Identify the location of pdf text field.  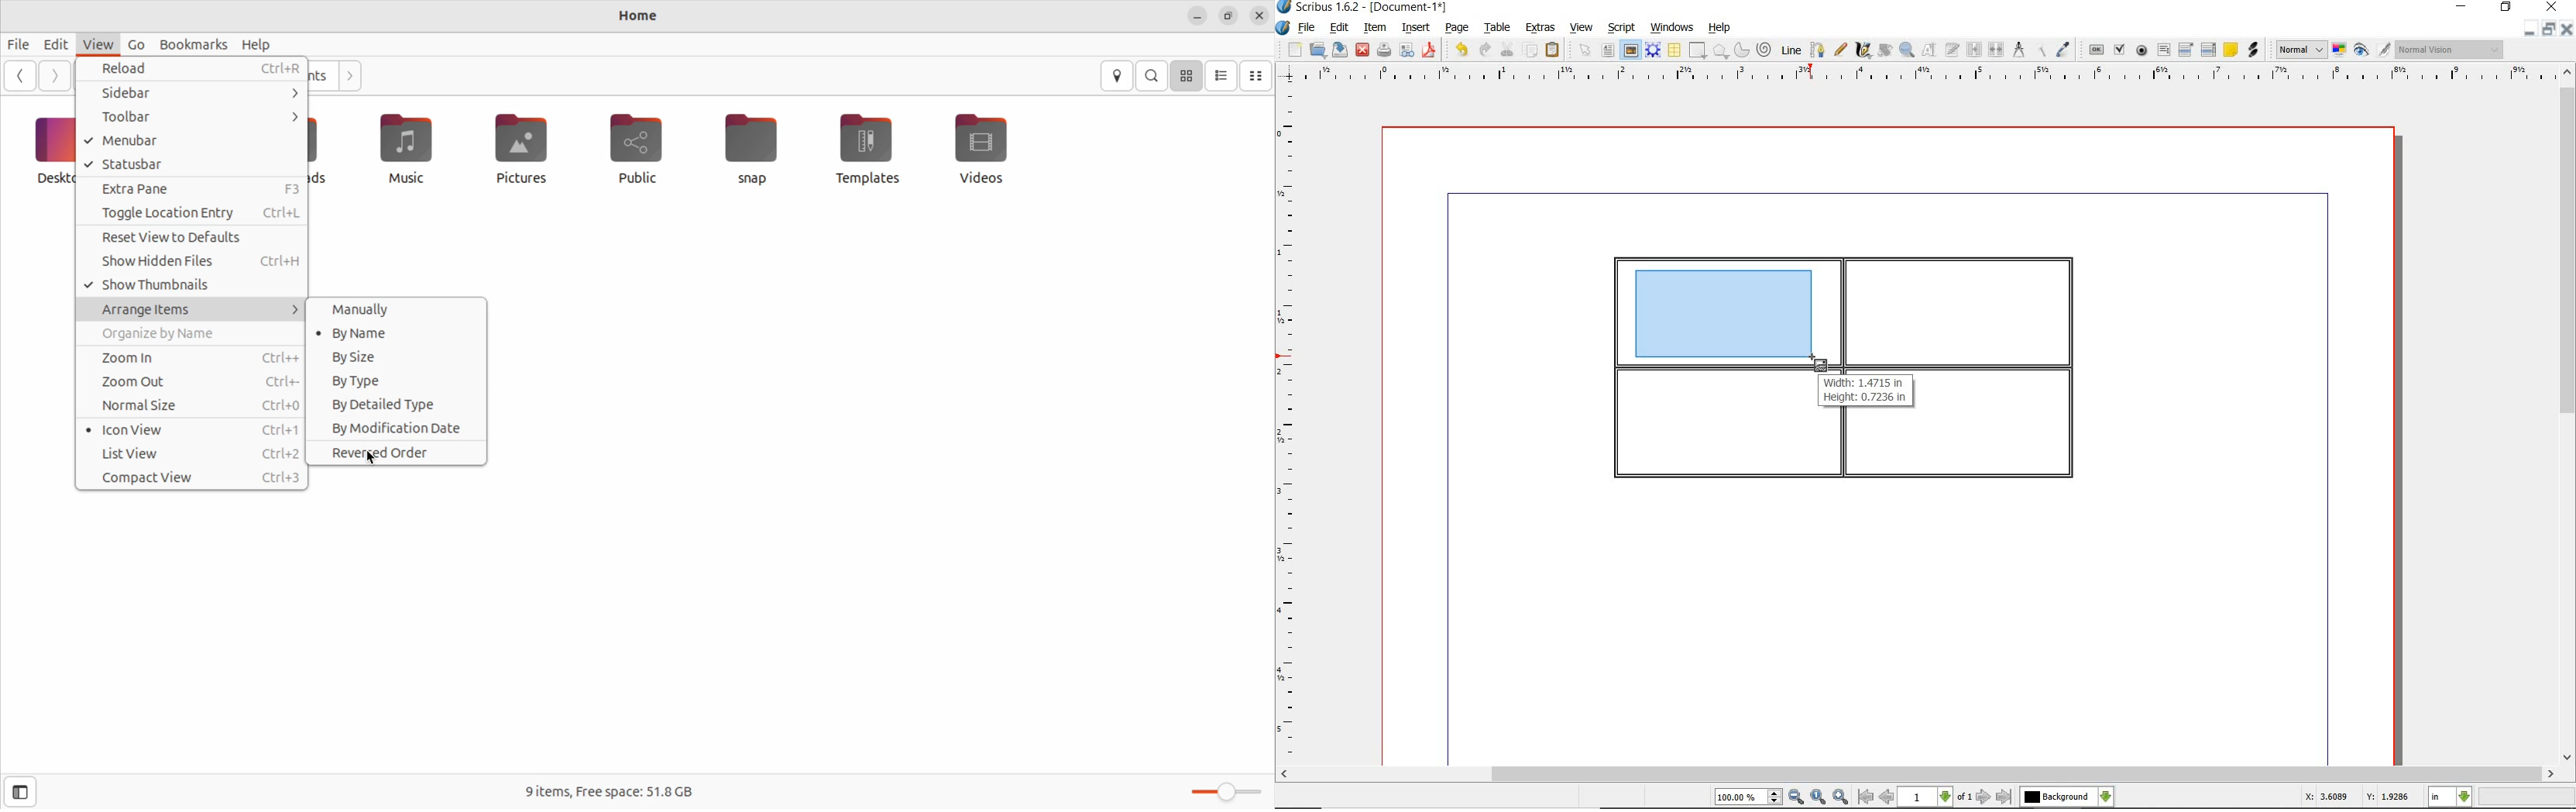
(2164, 50).